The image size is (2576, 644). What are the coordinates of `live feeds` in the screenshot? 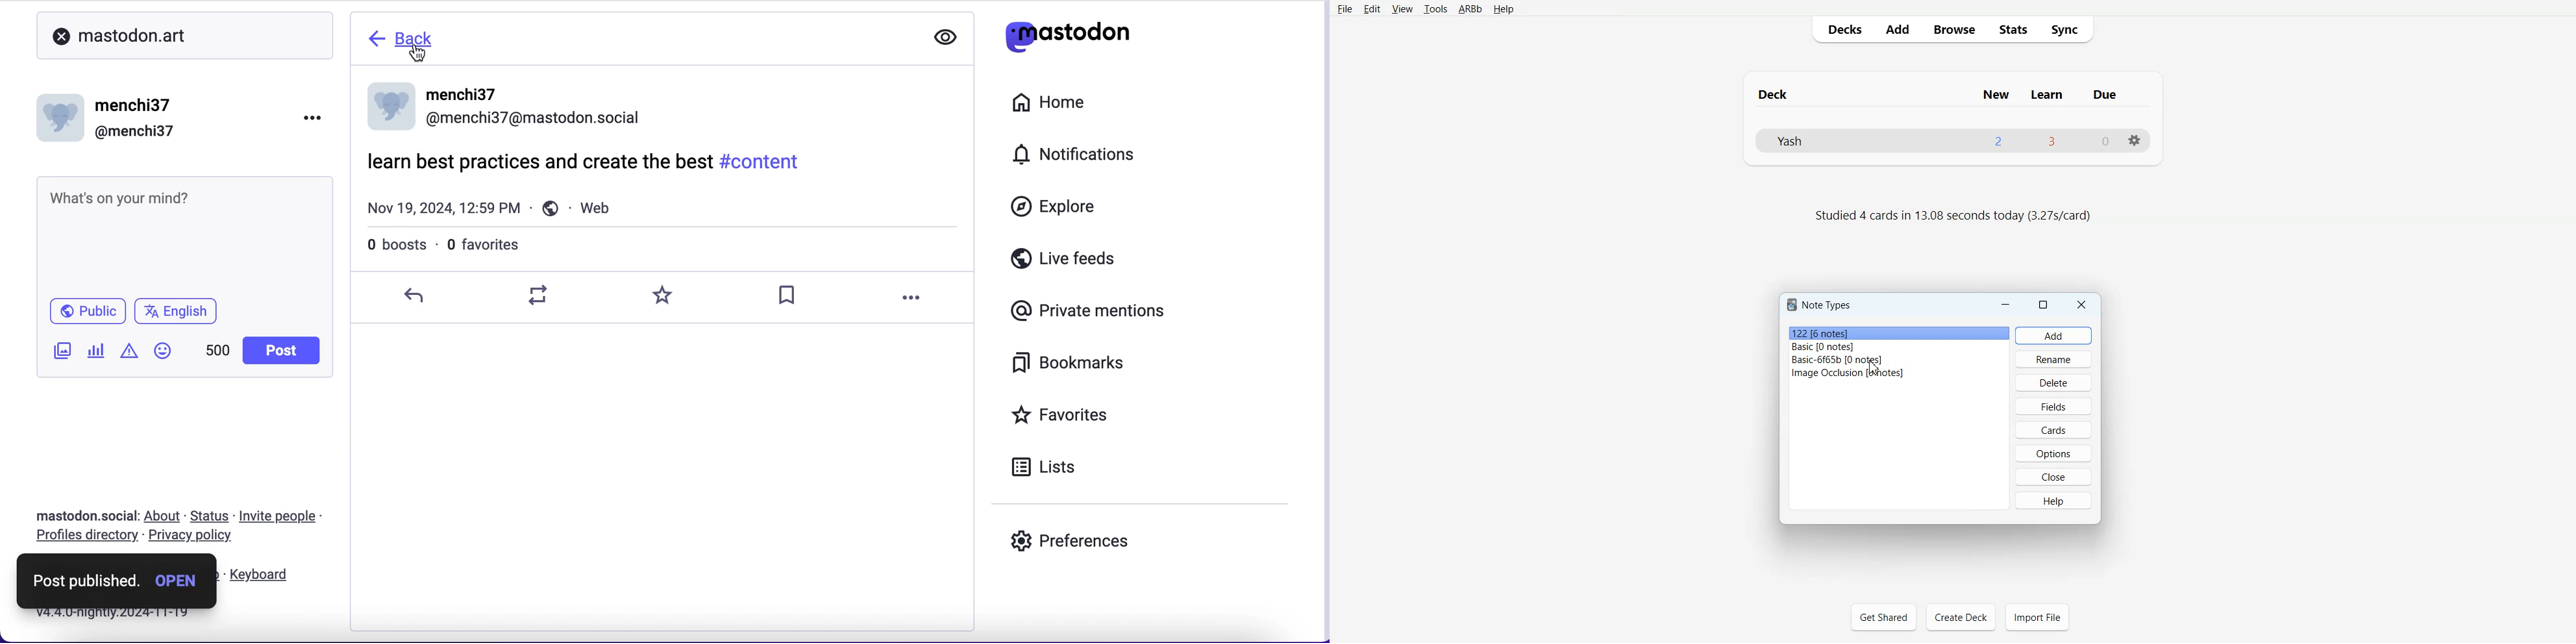 It's located at (1100, 259).